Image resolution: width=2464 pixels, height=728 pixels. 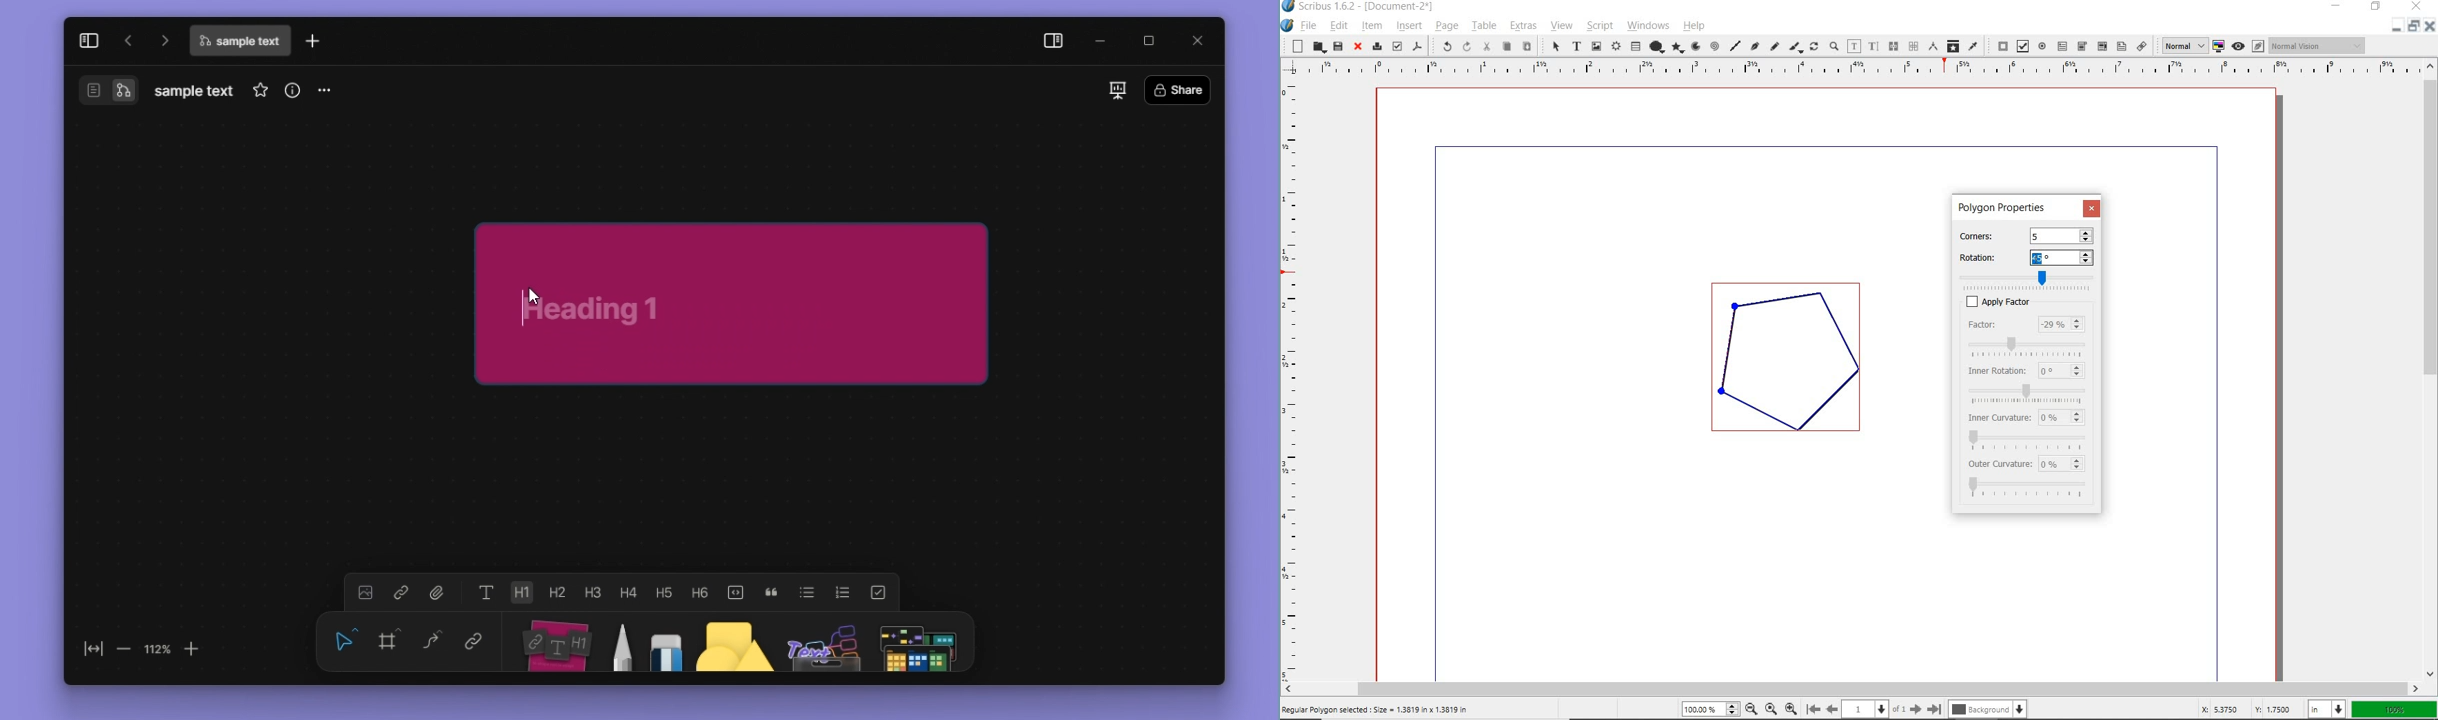 I want to click on side panel, so click(x=1054, y=42).